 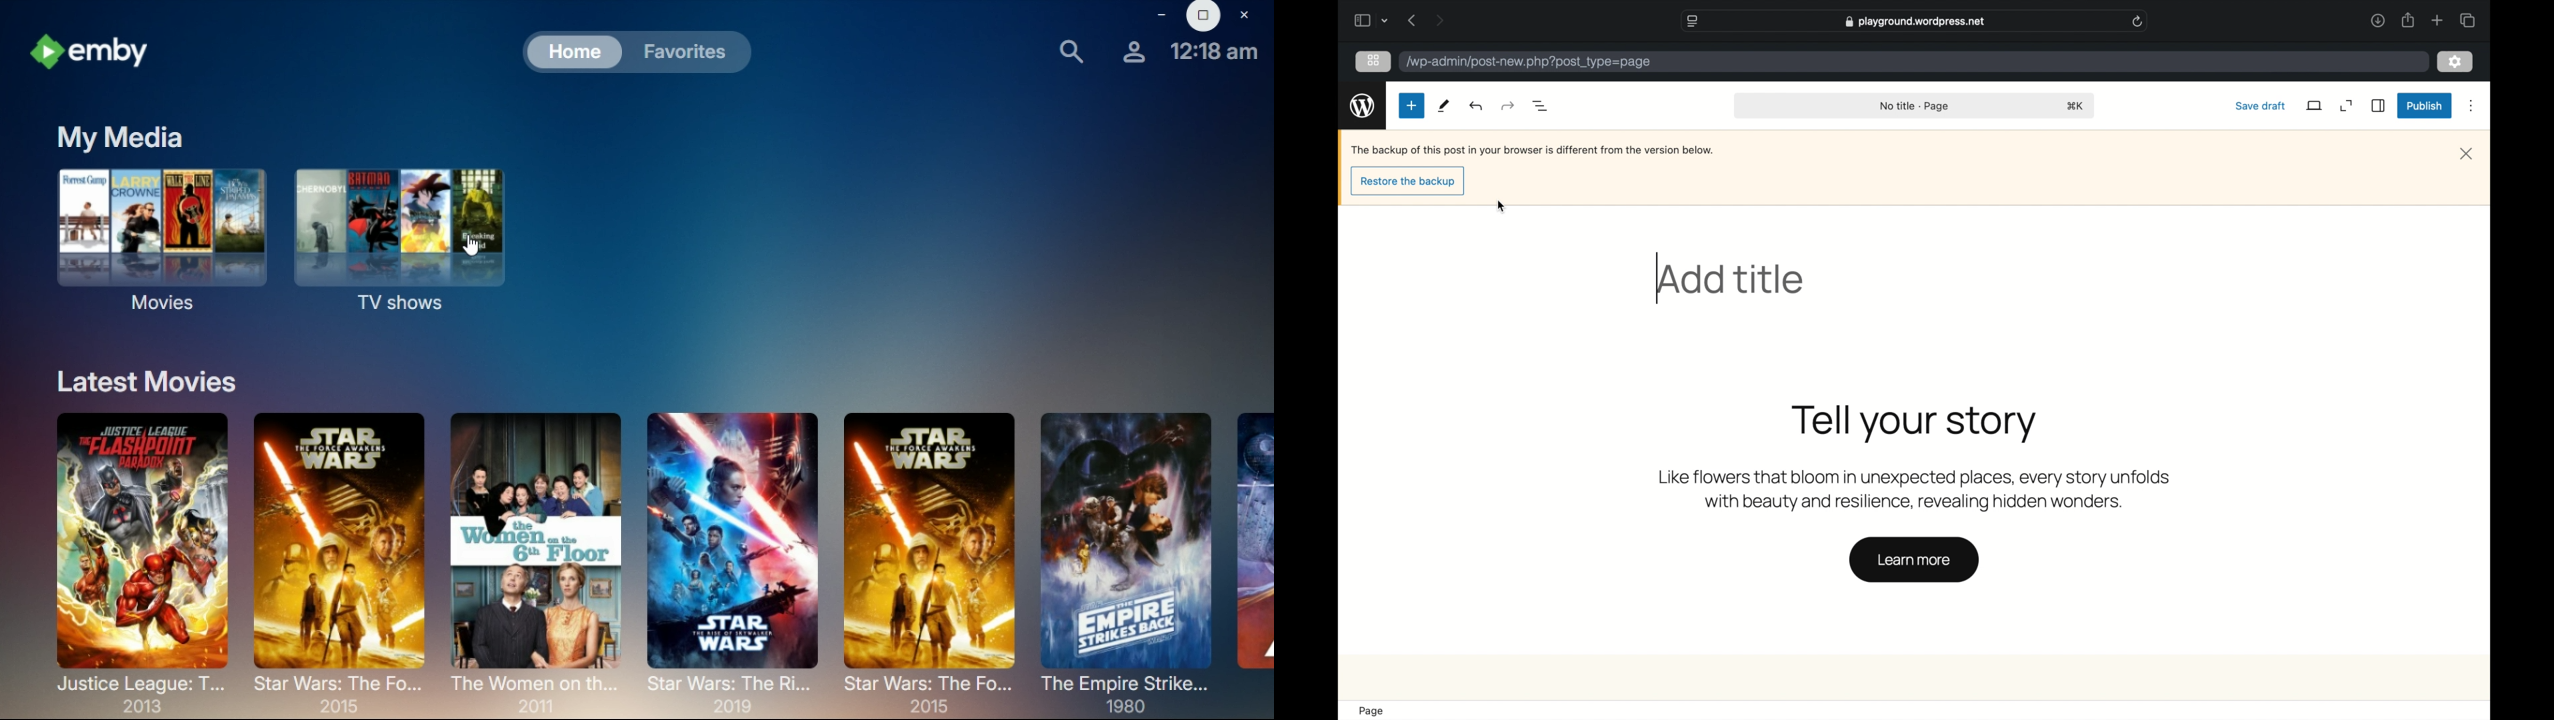 What do you see at coordinates (1917, 491) in the screenshot?
I see `template content` at bounding box center [1917, 491].